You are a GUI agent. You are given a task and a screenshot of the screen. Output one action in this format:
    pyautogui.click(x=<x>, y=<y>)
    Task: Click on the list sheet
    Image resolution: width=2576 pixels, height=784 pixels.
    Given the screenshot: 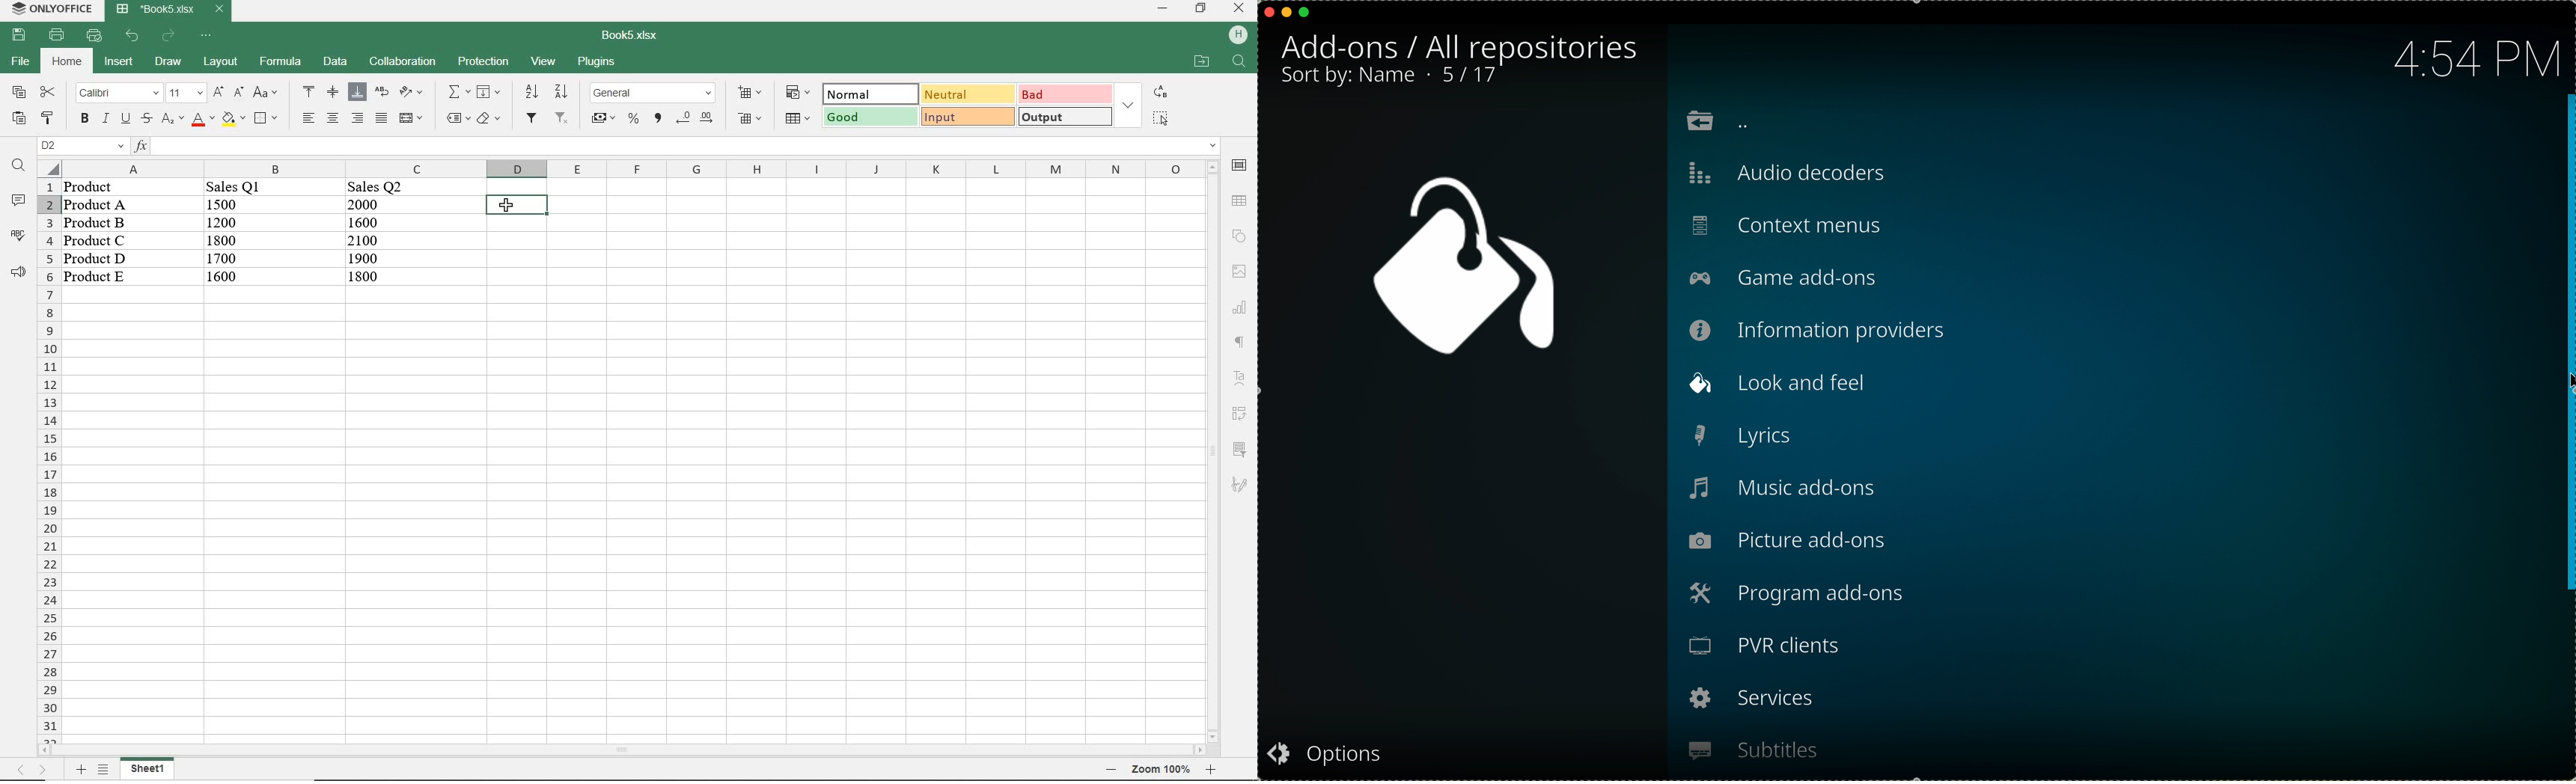 What is the action you would take?
    pyautogui.click(x=105, y=771)
    